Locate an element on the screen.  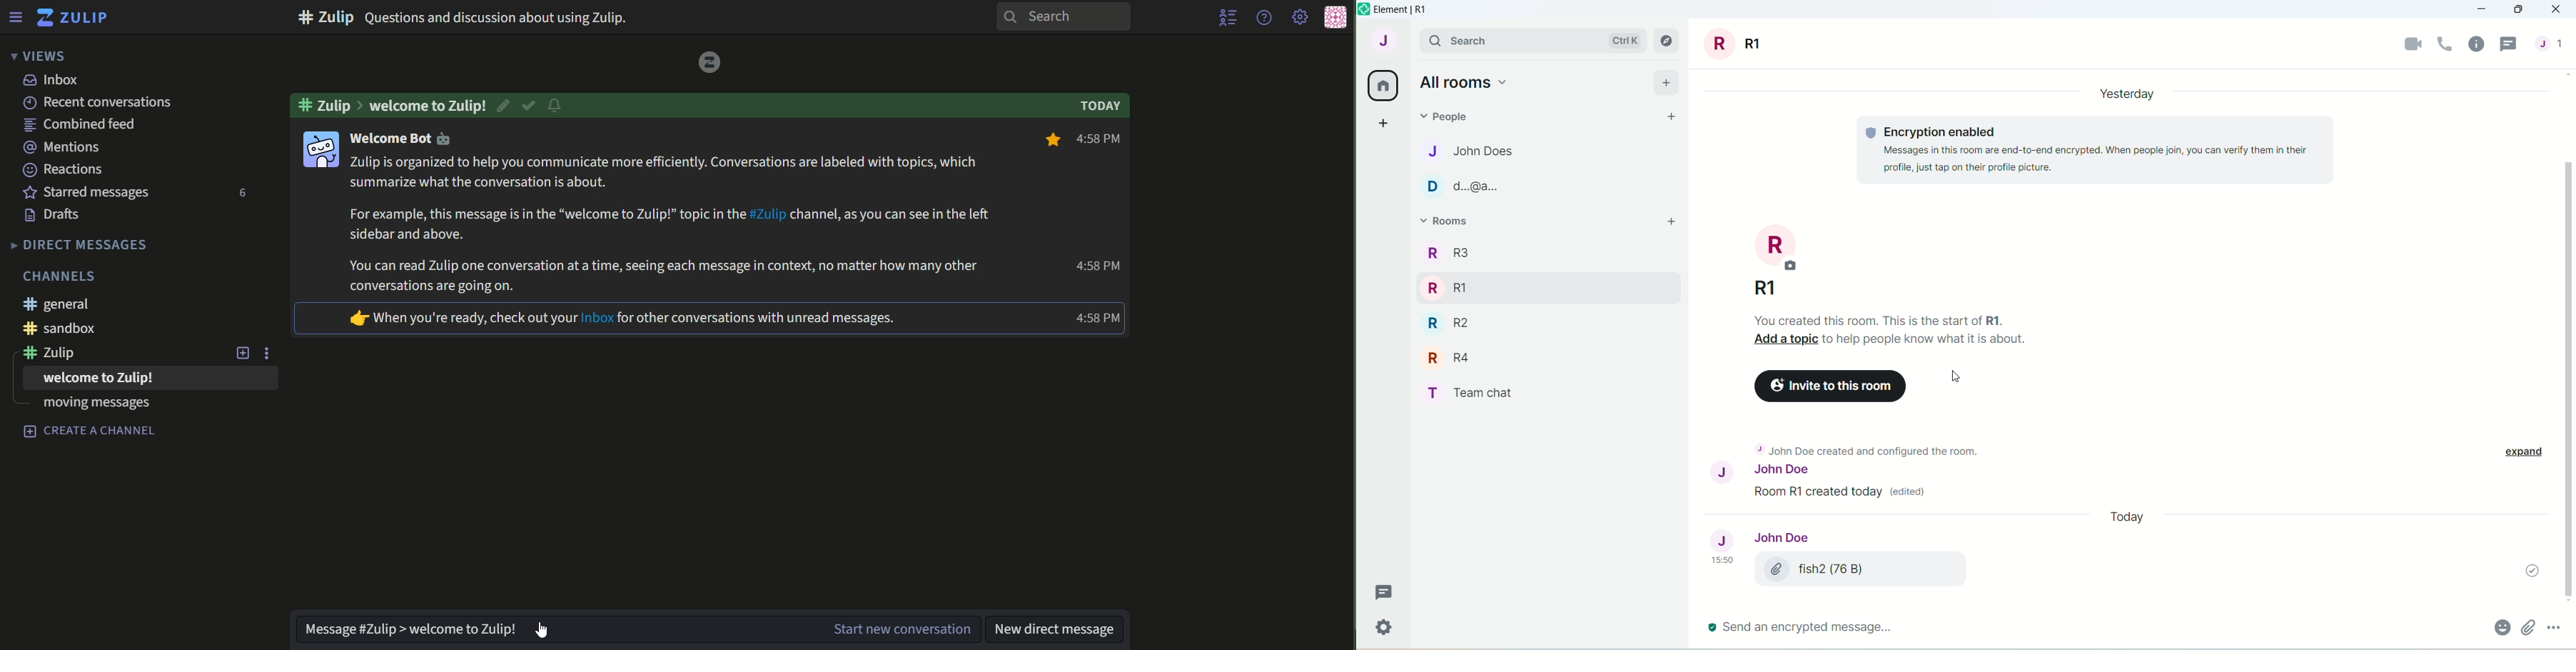
element | R1 is located at coordinates (1413, 10).